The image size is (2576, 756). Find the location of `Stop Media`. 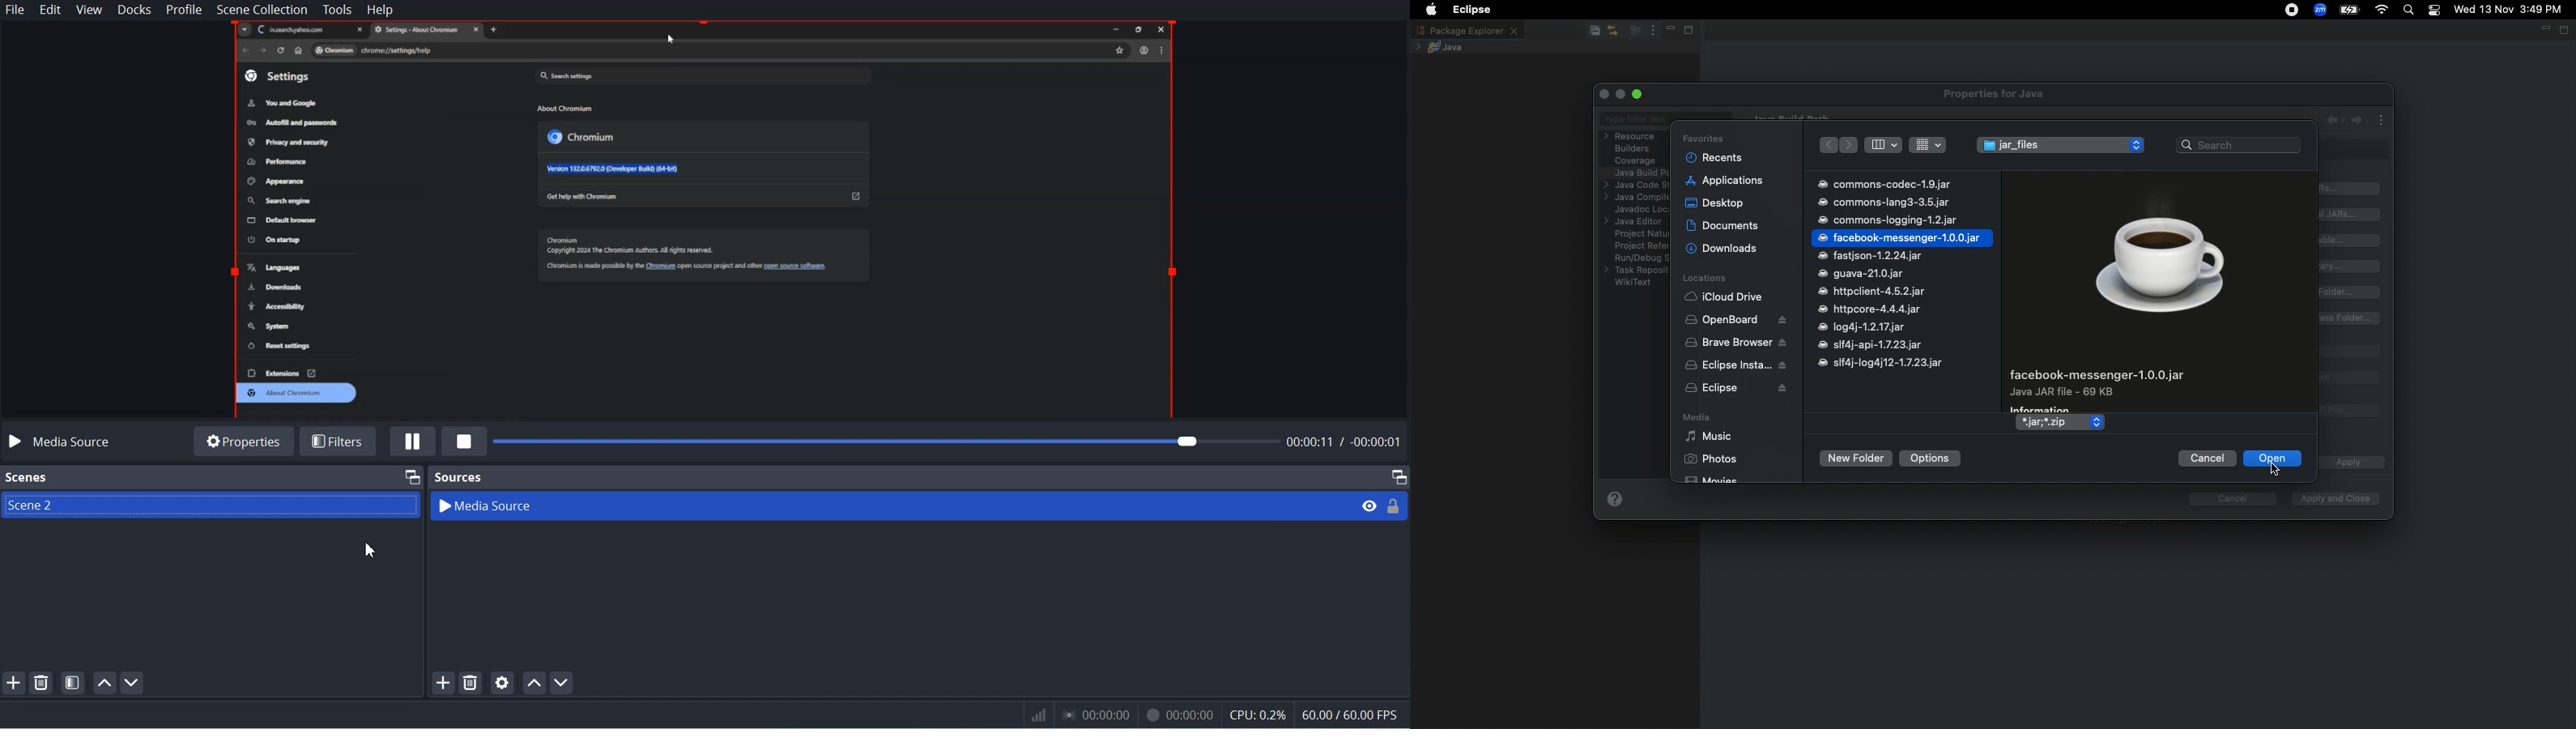

Stop Media is located at coordinates (465, 441).